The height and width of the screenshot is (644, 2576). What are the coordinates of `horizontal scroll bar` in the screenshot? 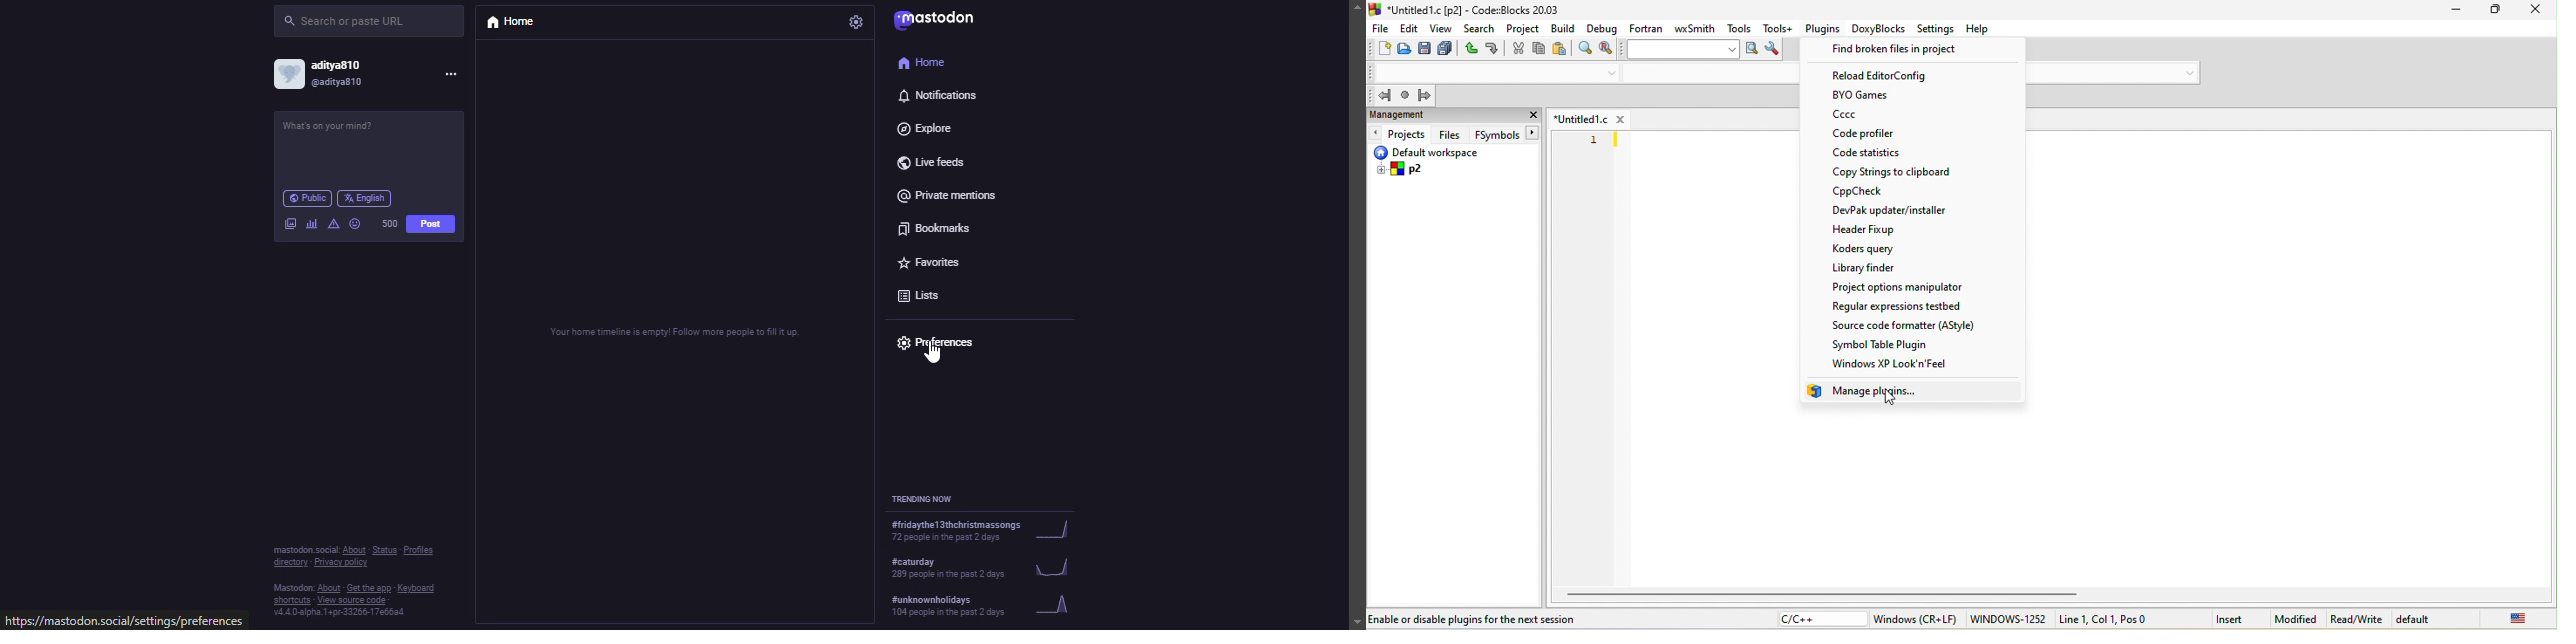 It's located at (1823, 592).